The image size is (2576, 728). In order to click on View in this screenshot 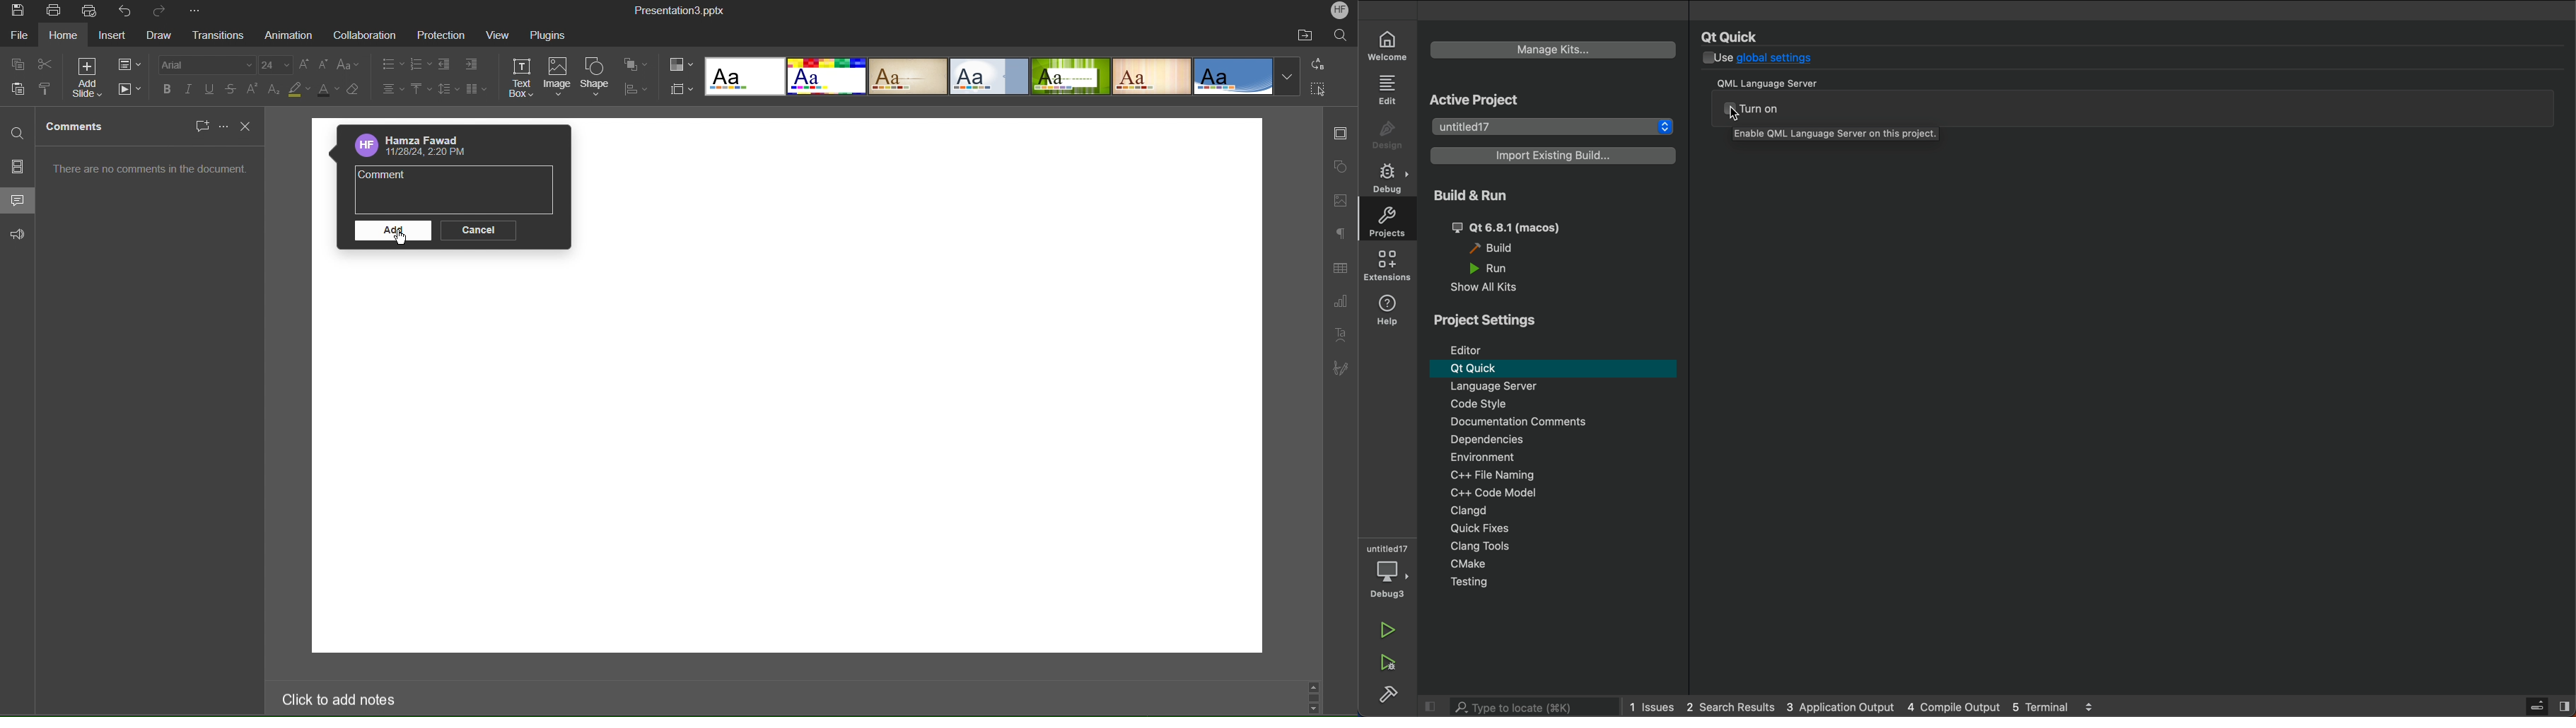, I will do `click(501, 35)`.